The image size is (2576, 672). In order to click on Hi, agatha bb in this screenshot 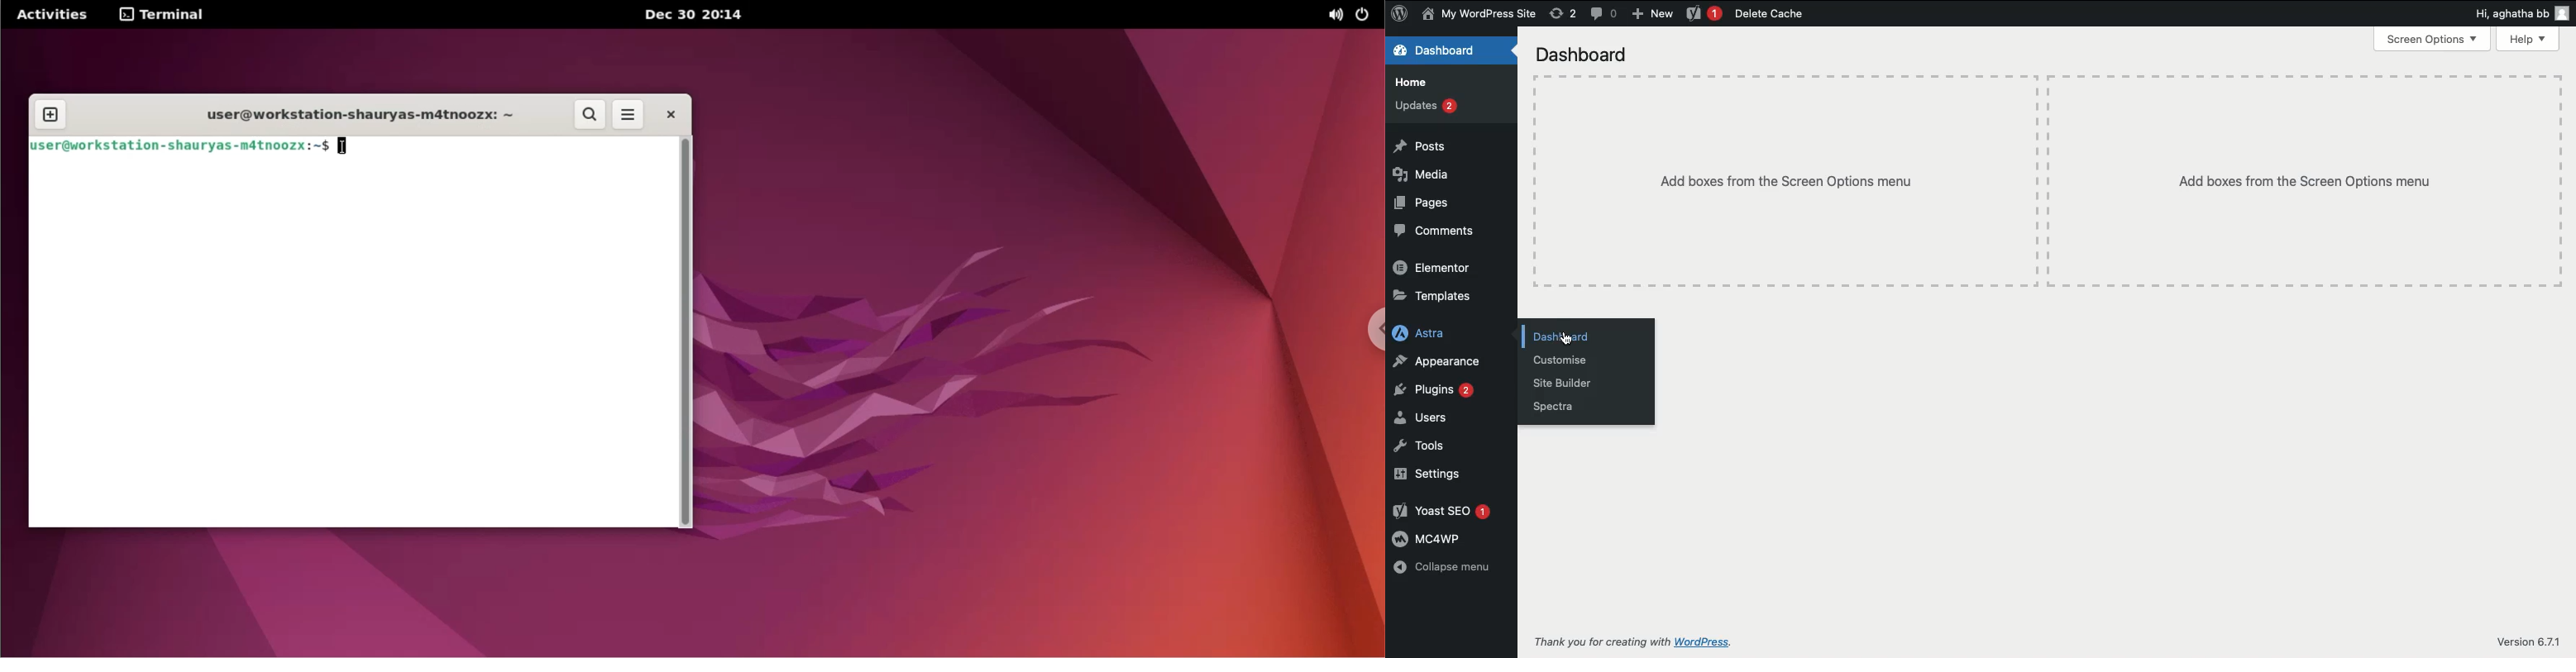, I will do `click(2508, 16)`.